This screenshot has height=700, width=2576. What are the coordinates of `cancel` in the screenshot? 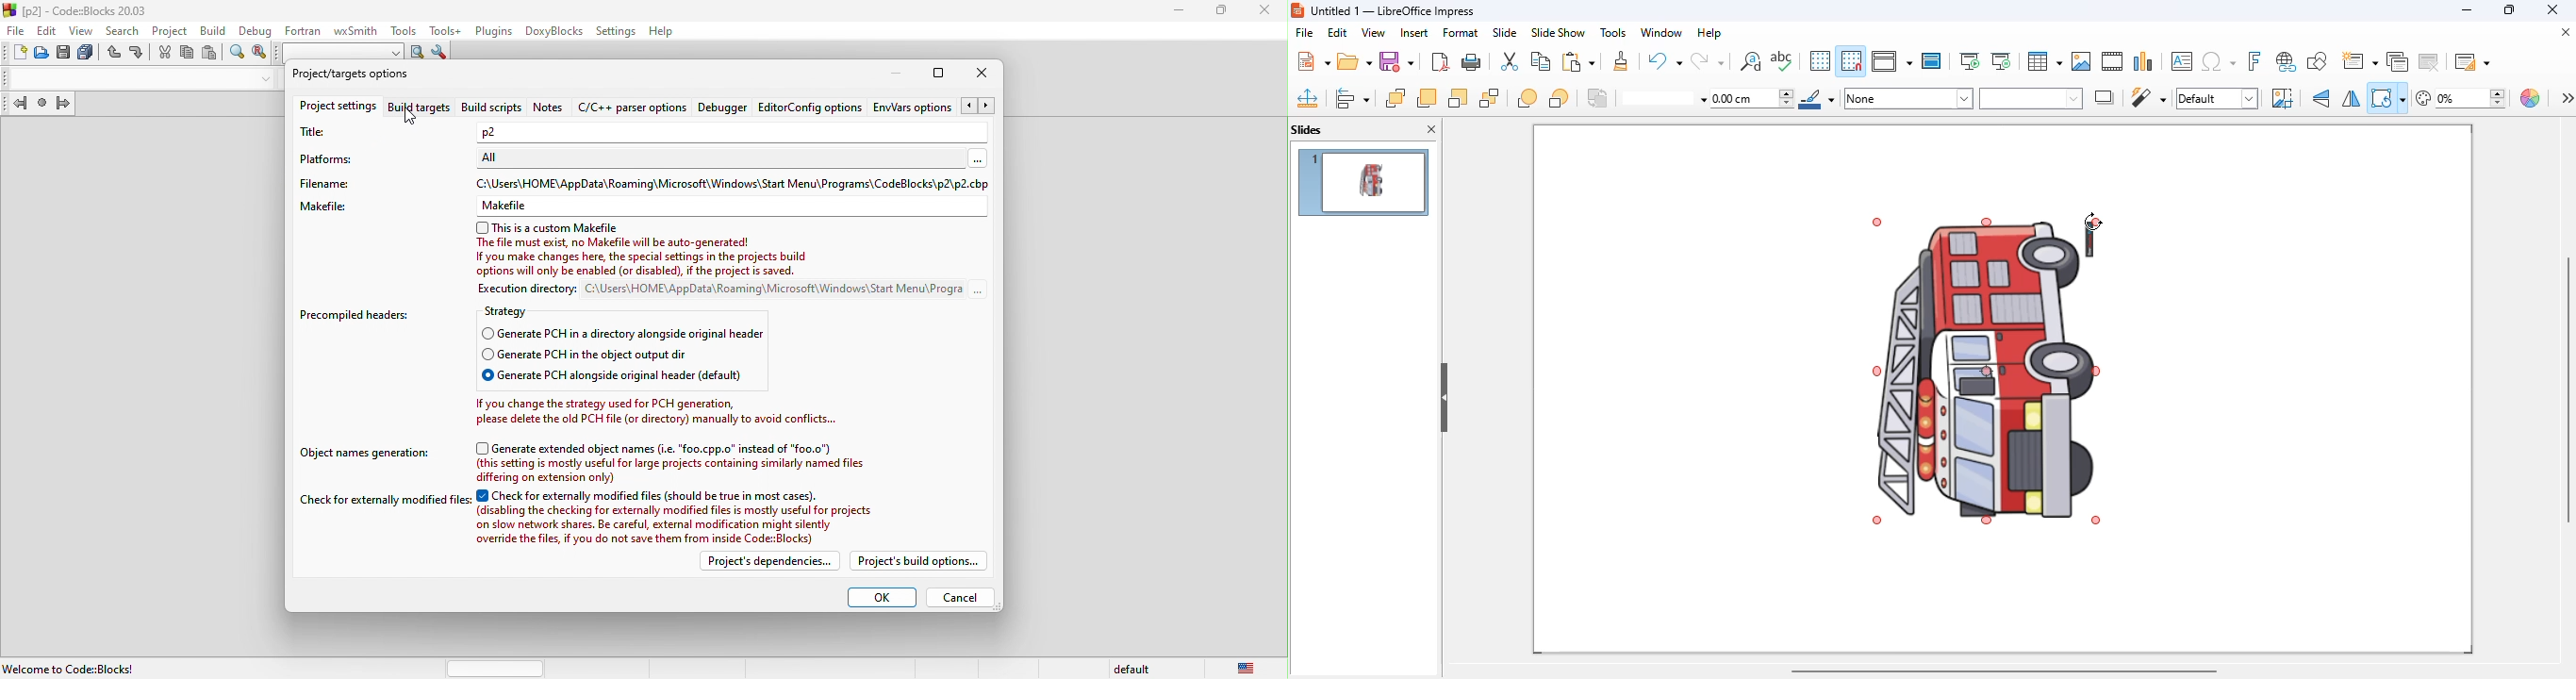 It's located at (961, 597).